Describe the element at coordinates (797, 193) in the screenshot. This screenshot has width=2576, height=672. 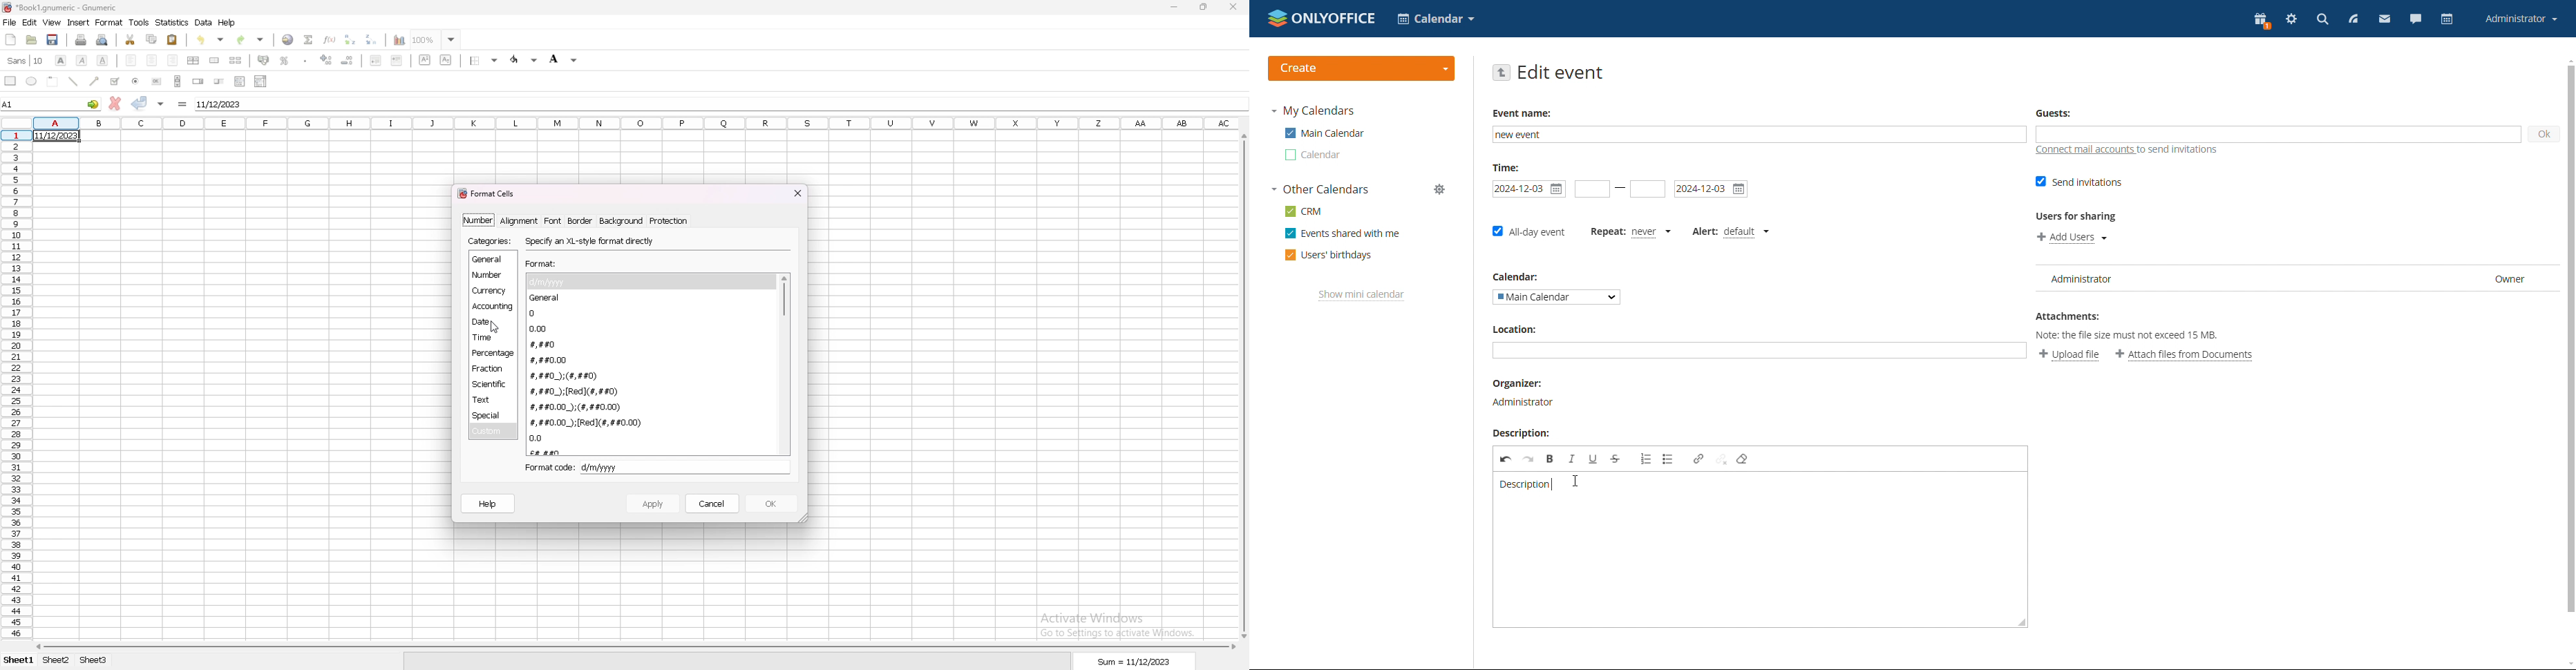
I see `close` at that location.